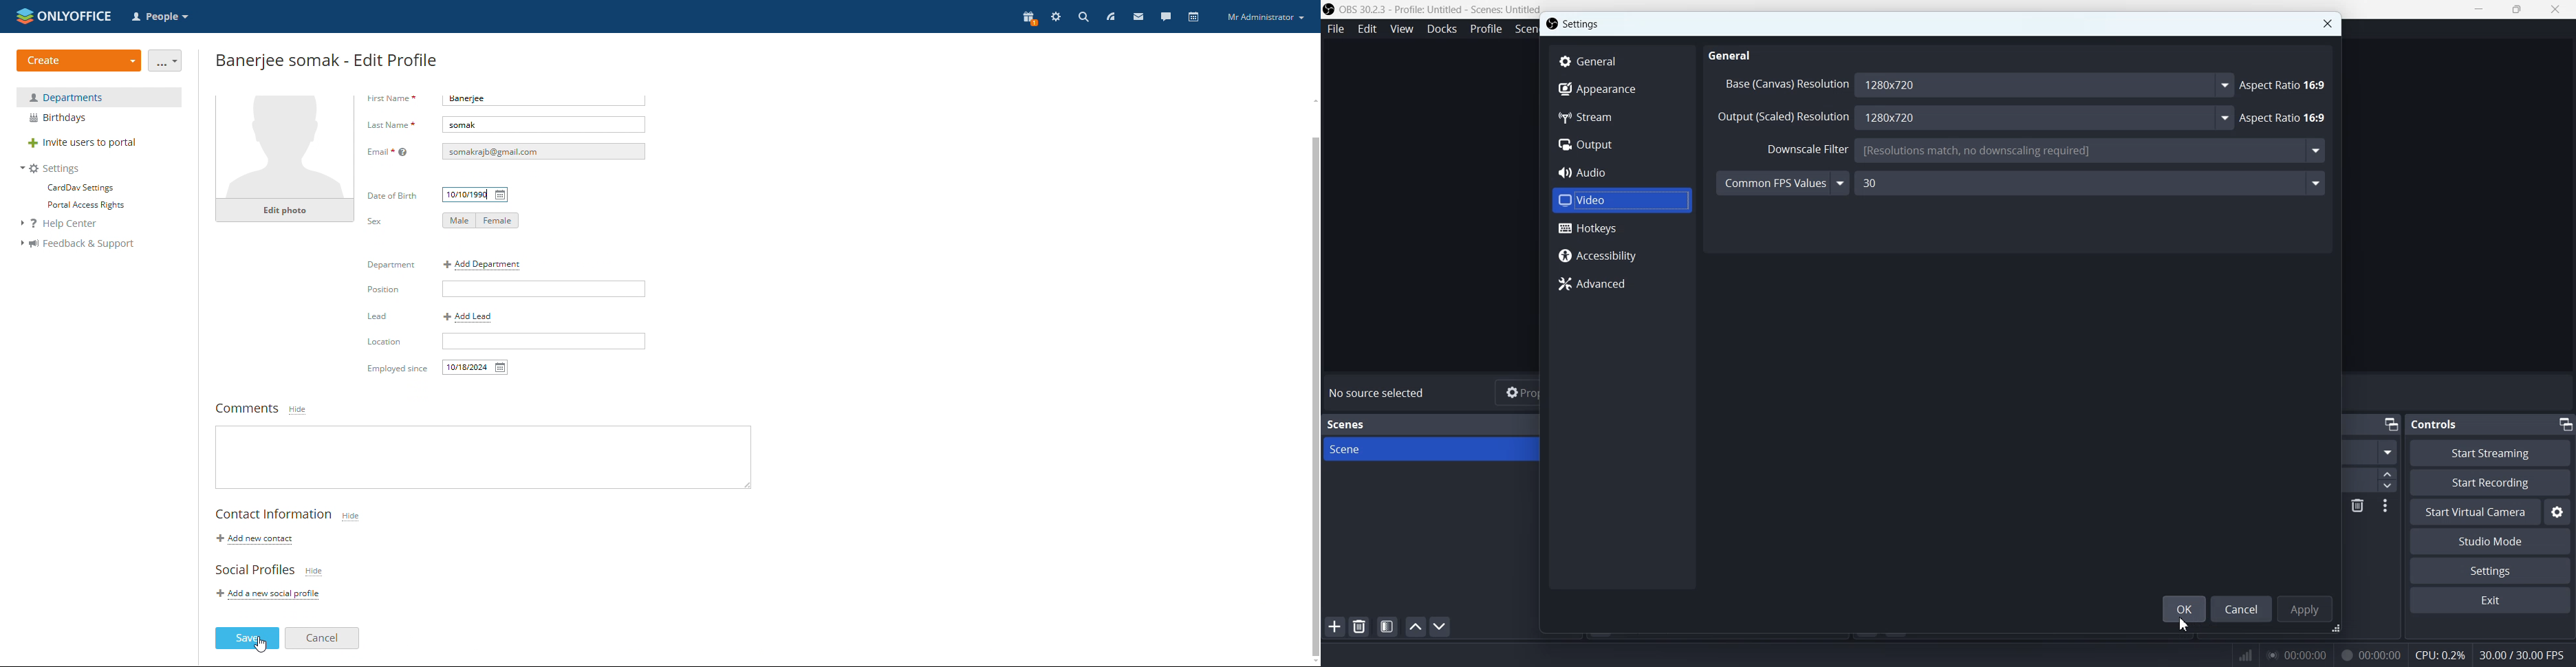  What do you see at coordinates (2492, 483) in the screenshot?
I see `Start Recording` at bounding box center [2492, 483].